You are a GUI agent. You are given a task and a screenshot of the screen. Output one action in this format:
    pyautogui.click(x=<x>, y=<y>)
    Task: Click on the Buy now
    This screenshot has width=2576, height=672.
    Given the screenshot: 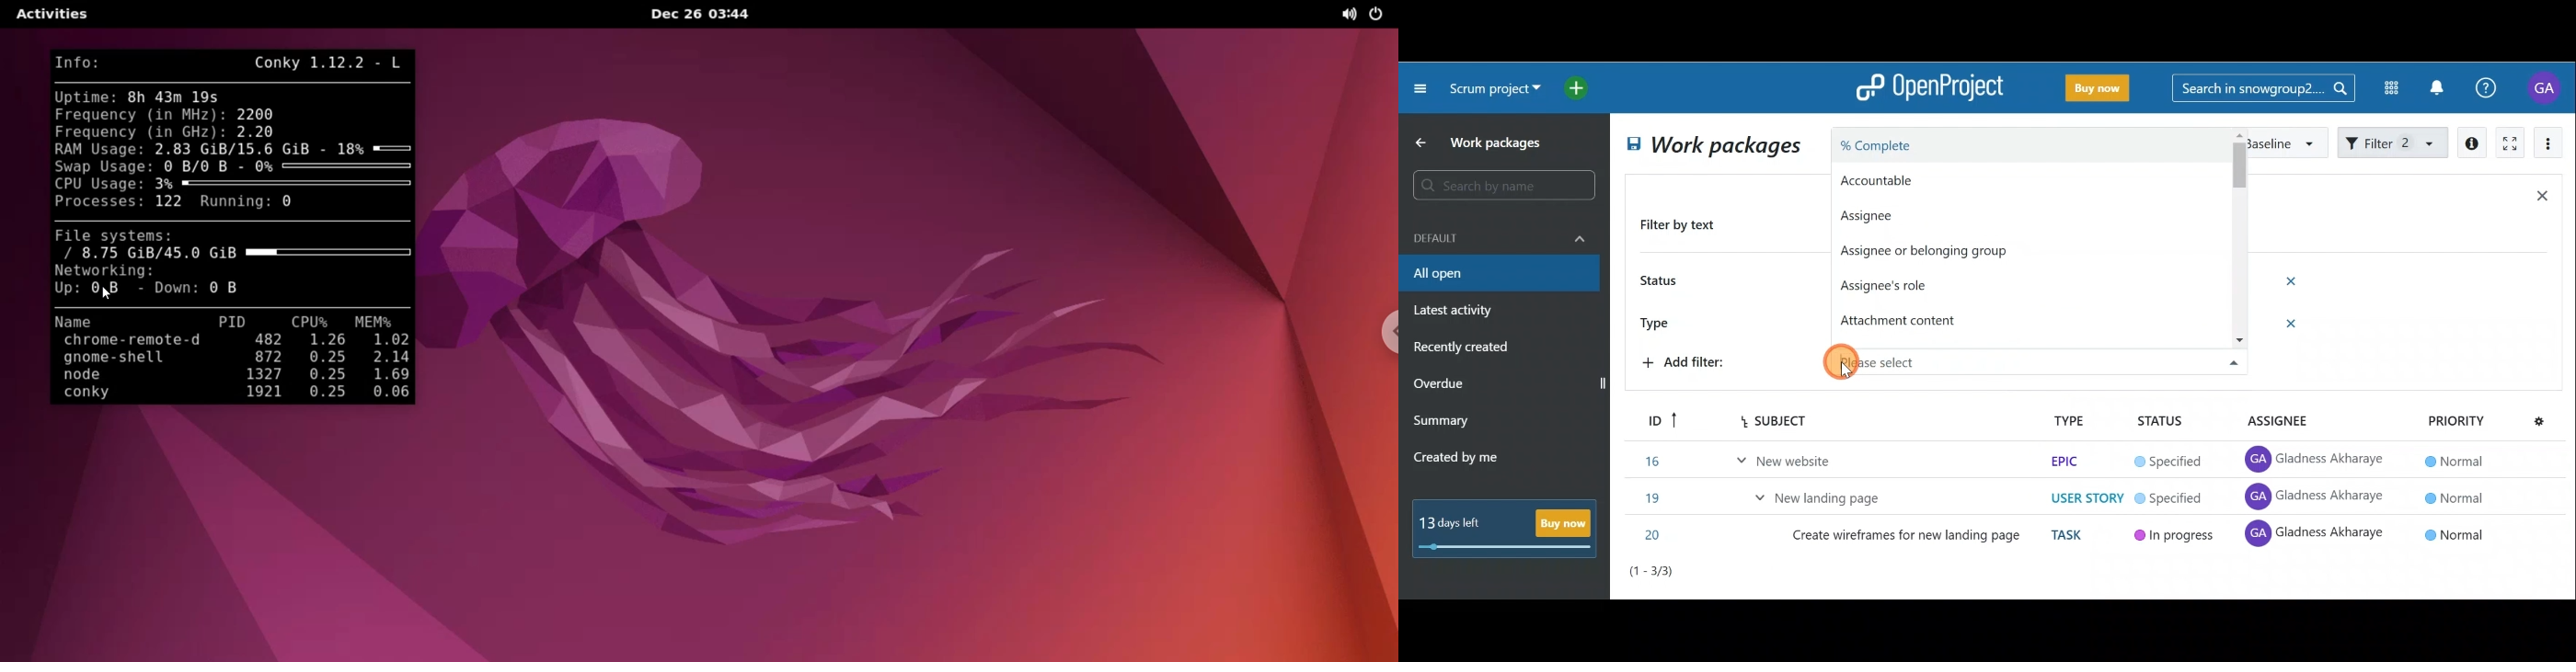 What is the action you would take?
    pyautogui.click(x=2101, y=91)
    